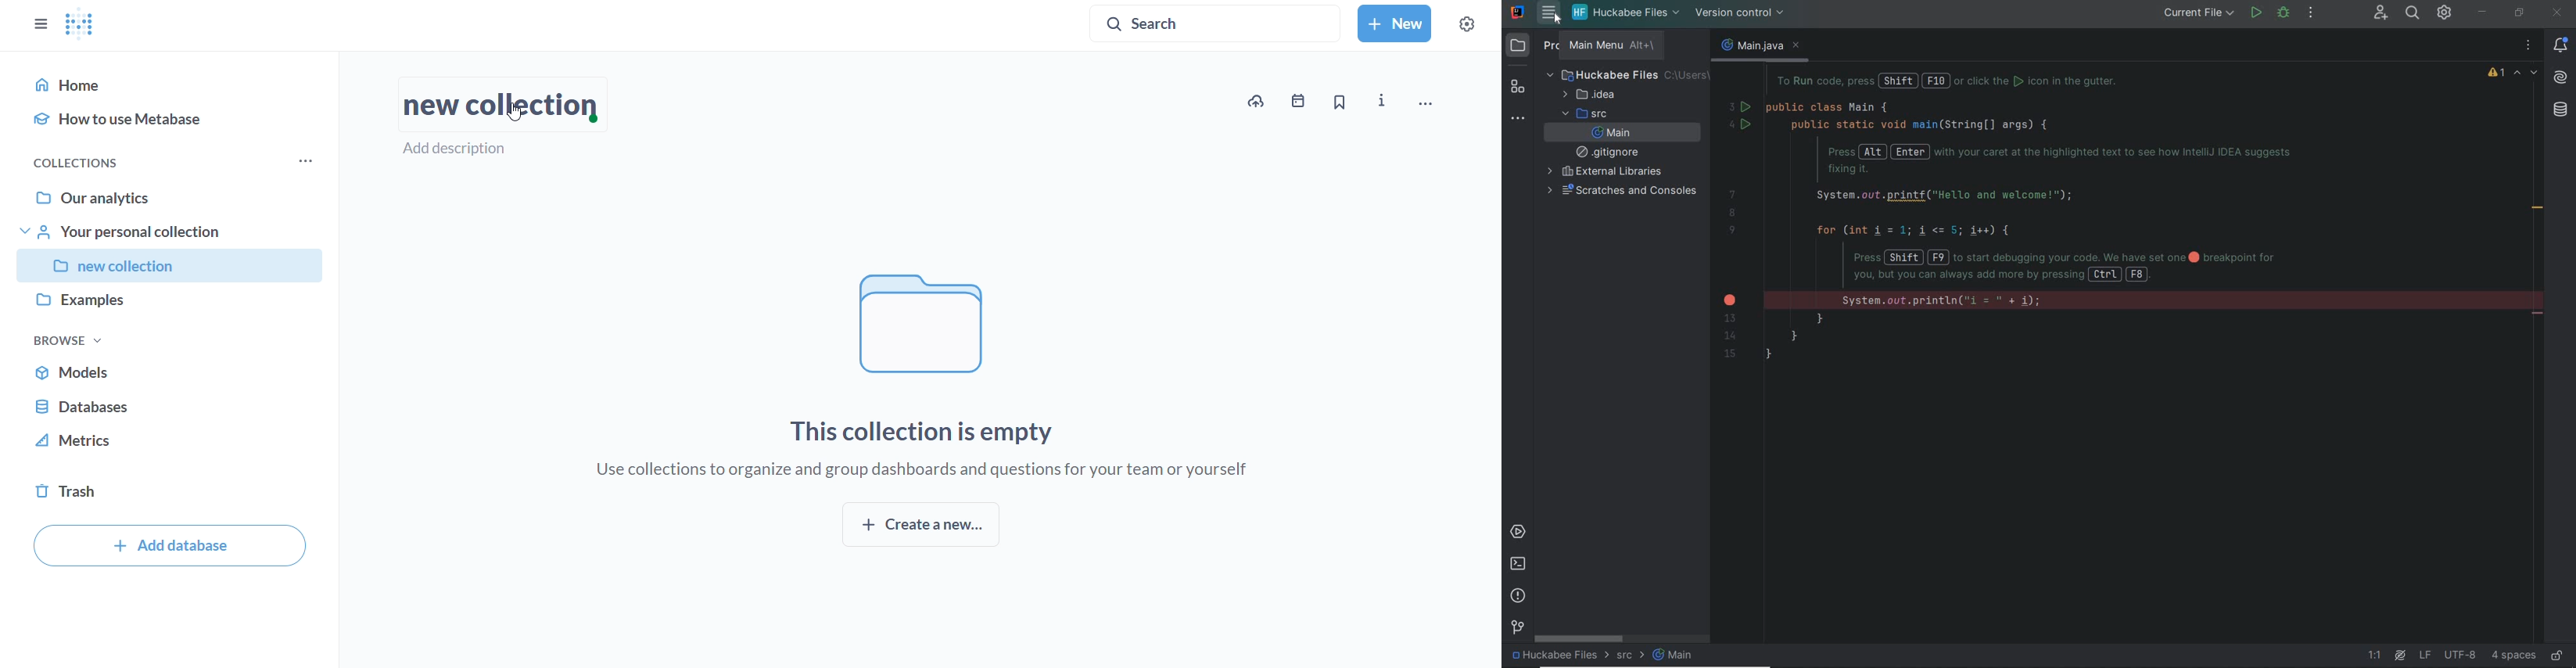 This screenshot has height=672, width=2576. What do you see at coordinates (1623, 74) in the screenshot?
I see `Huckabee Files` at bounding box center [1623, 74].